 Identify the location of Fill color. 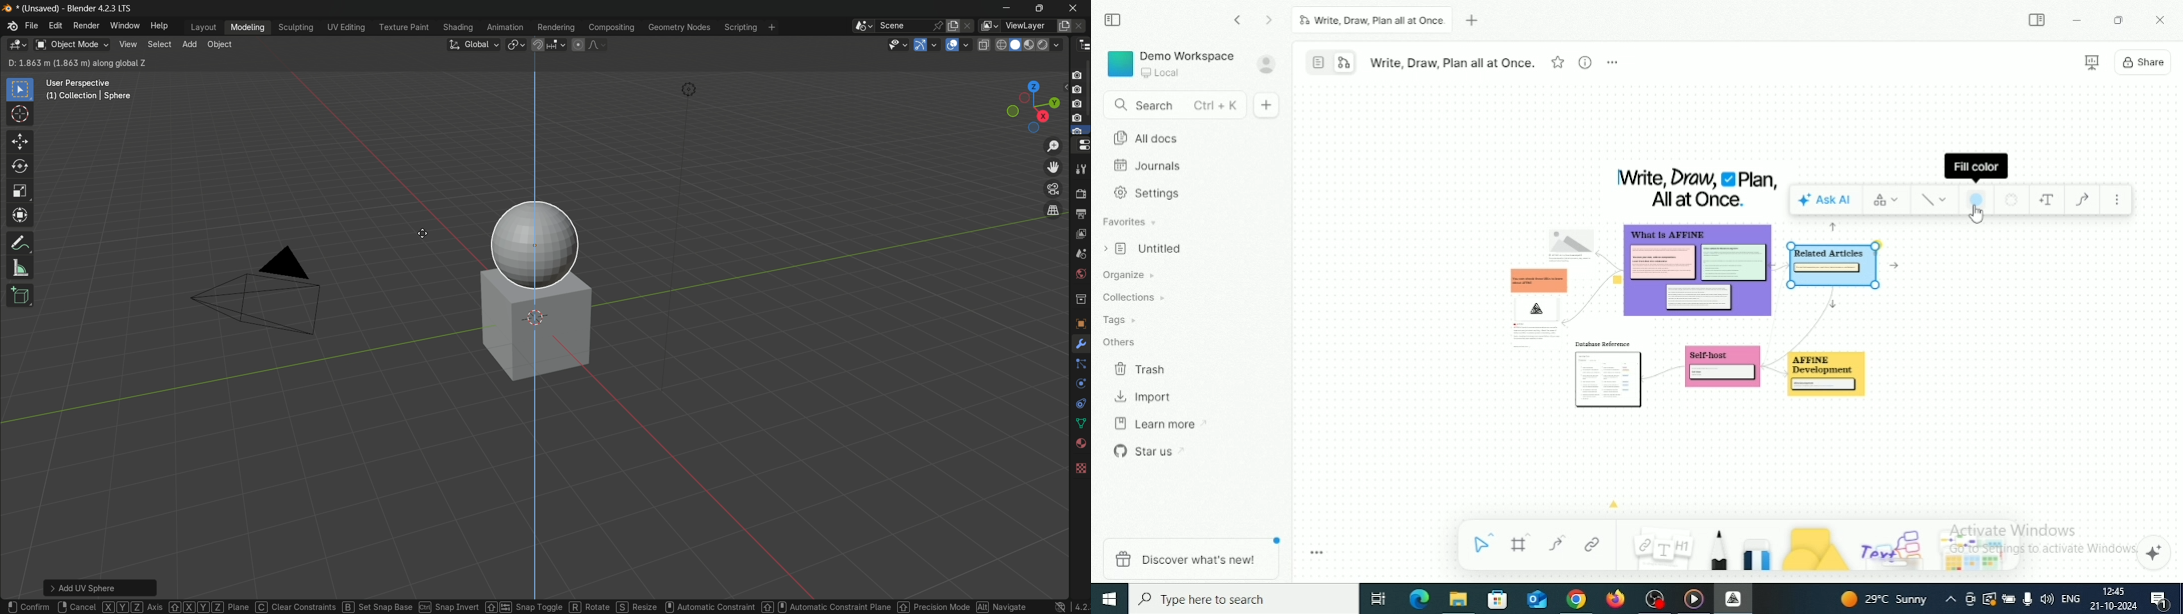
(1978, 167).